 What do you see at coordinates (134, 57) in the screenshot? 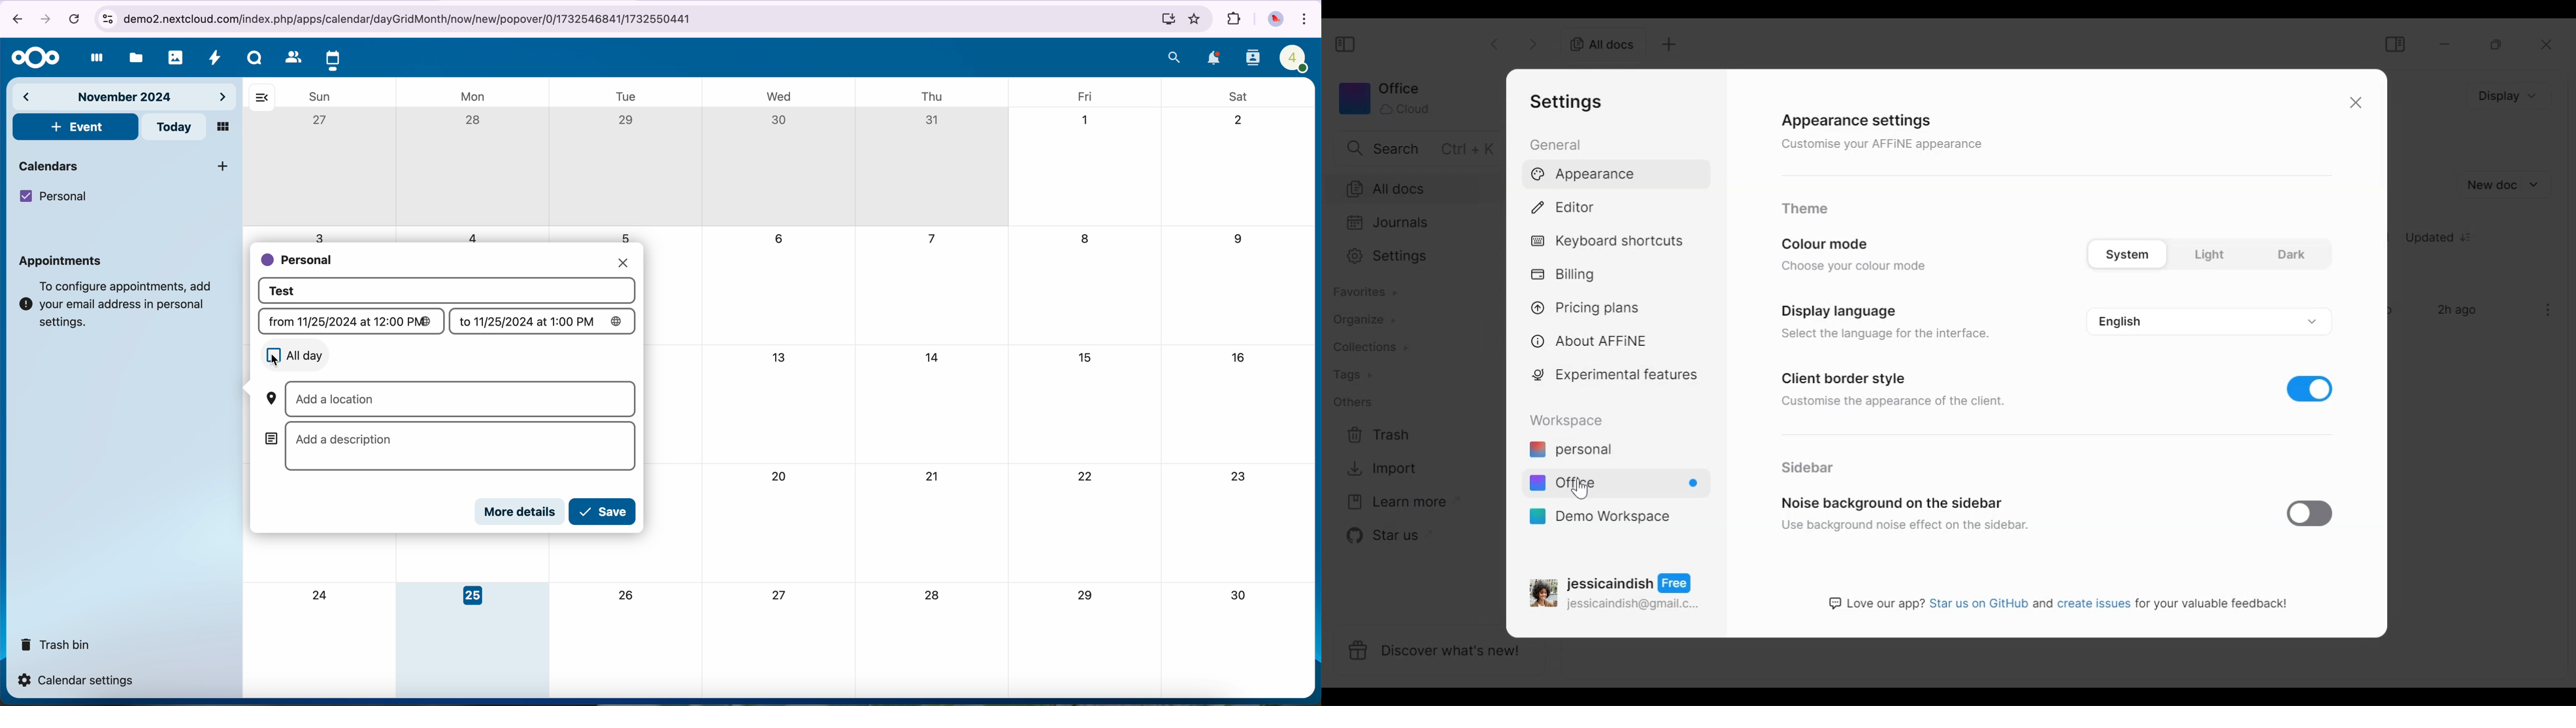
I see `files` at bounding box center [134, 57].